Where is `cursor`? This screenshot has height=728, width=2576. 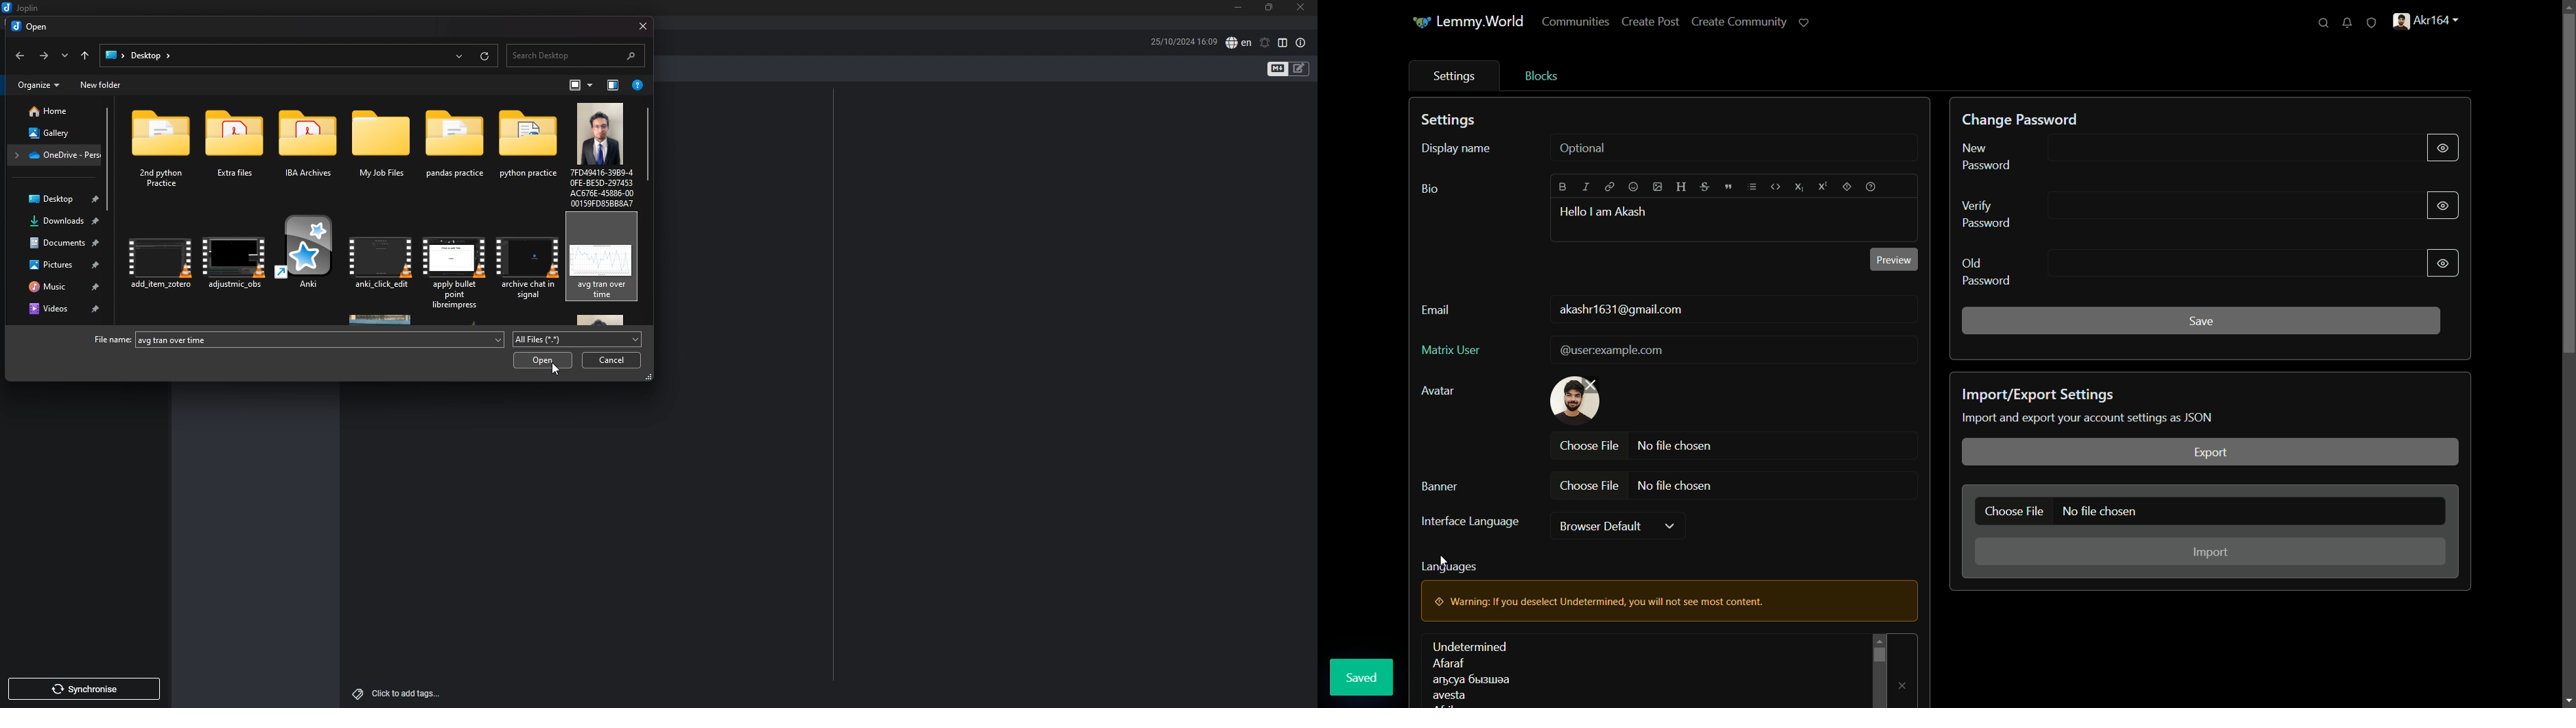 cursor is located at coordinates (554, 369).